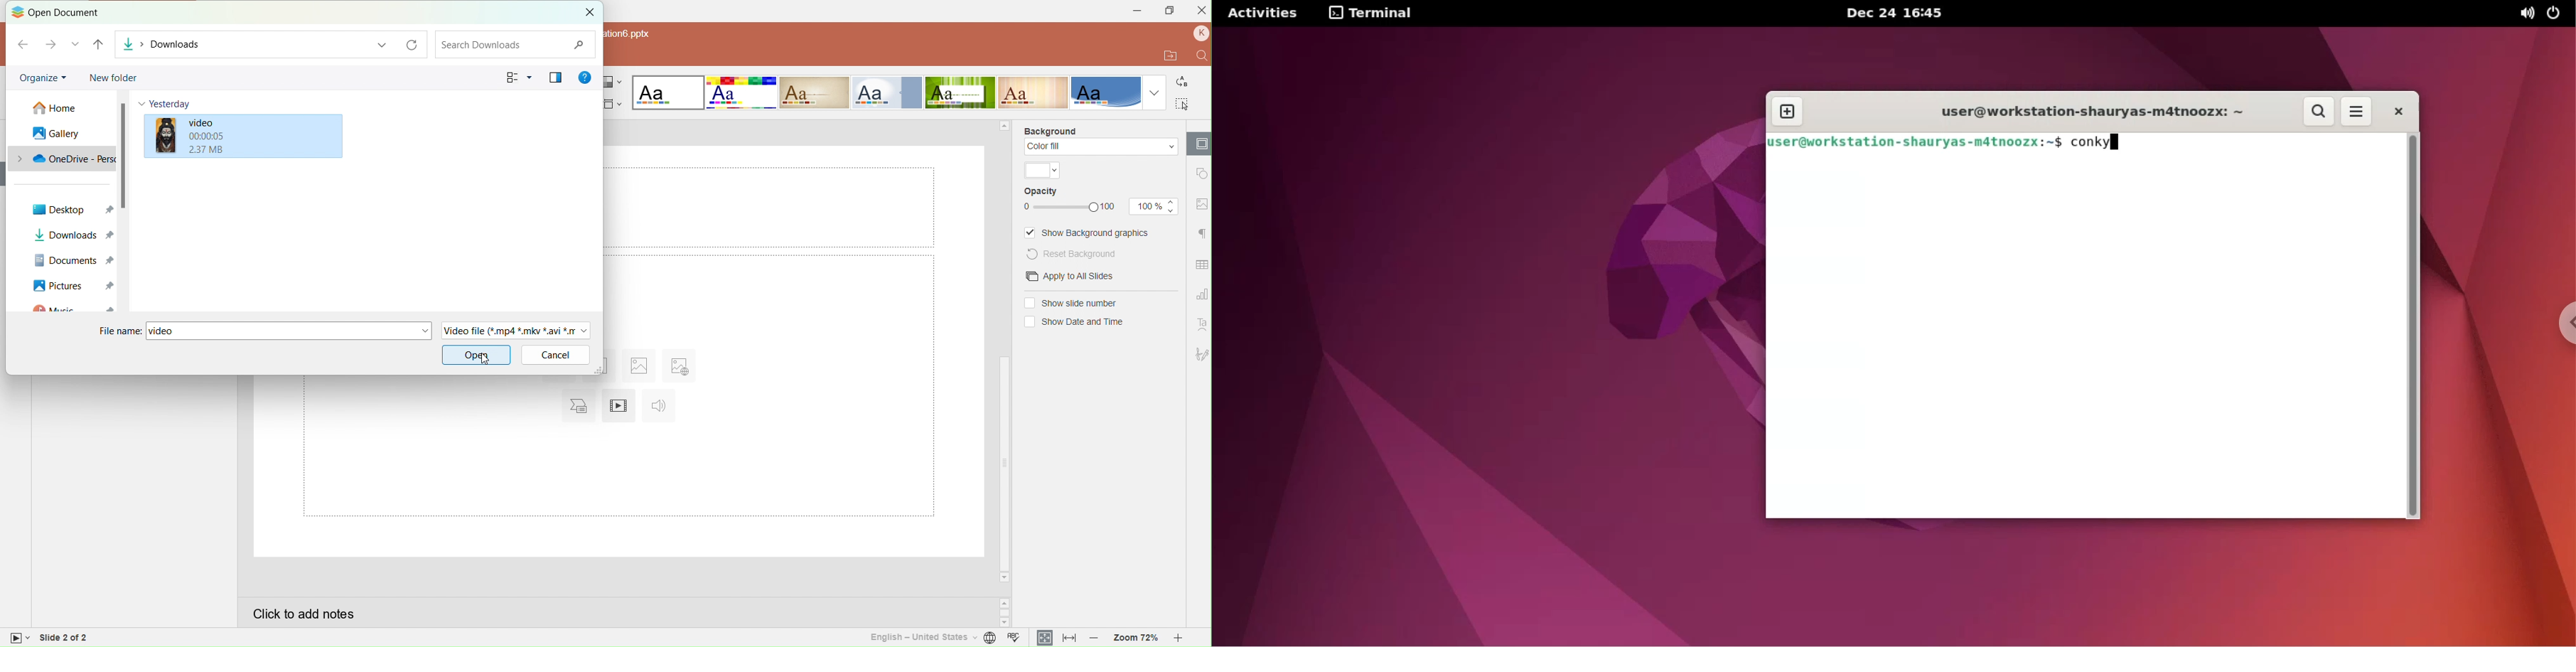 This screenshot has width=2576, height=672. I want to click on Image setting, so click(1200, 204).